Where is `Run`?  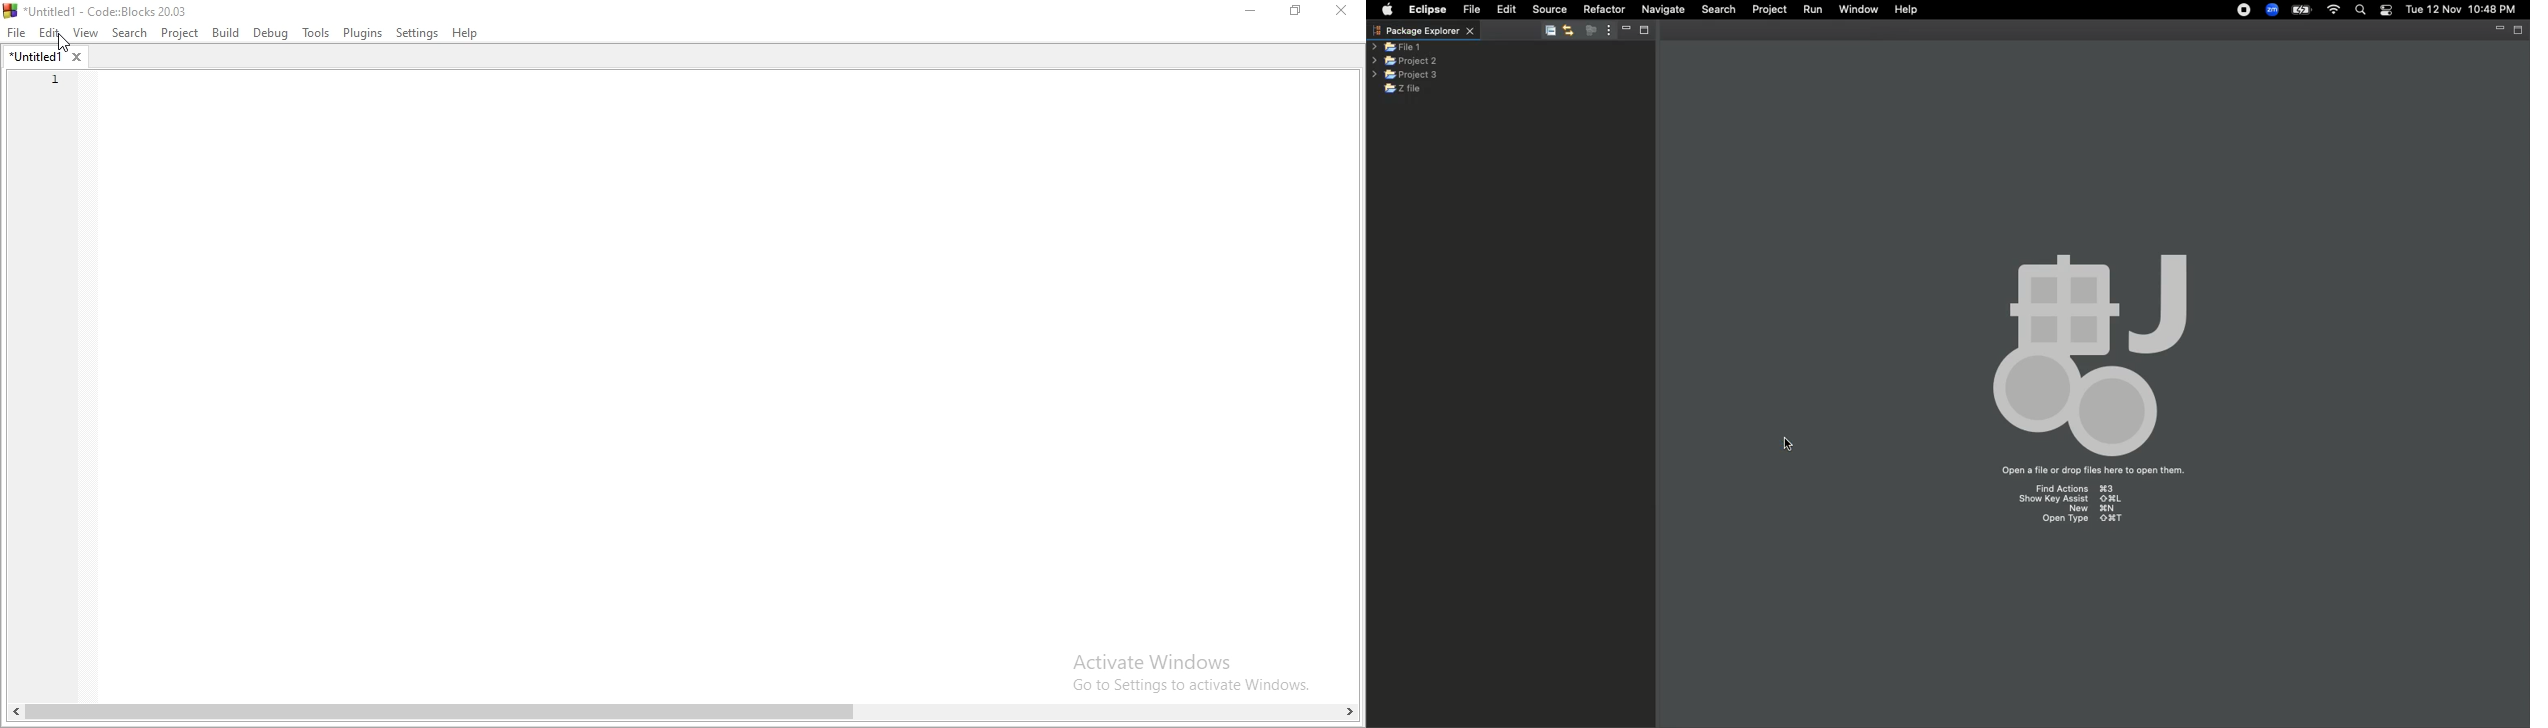
Run is located at coordinates (1809, 10).